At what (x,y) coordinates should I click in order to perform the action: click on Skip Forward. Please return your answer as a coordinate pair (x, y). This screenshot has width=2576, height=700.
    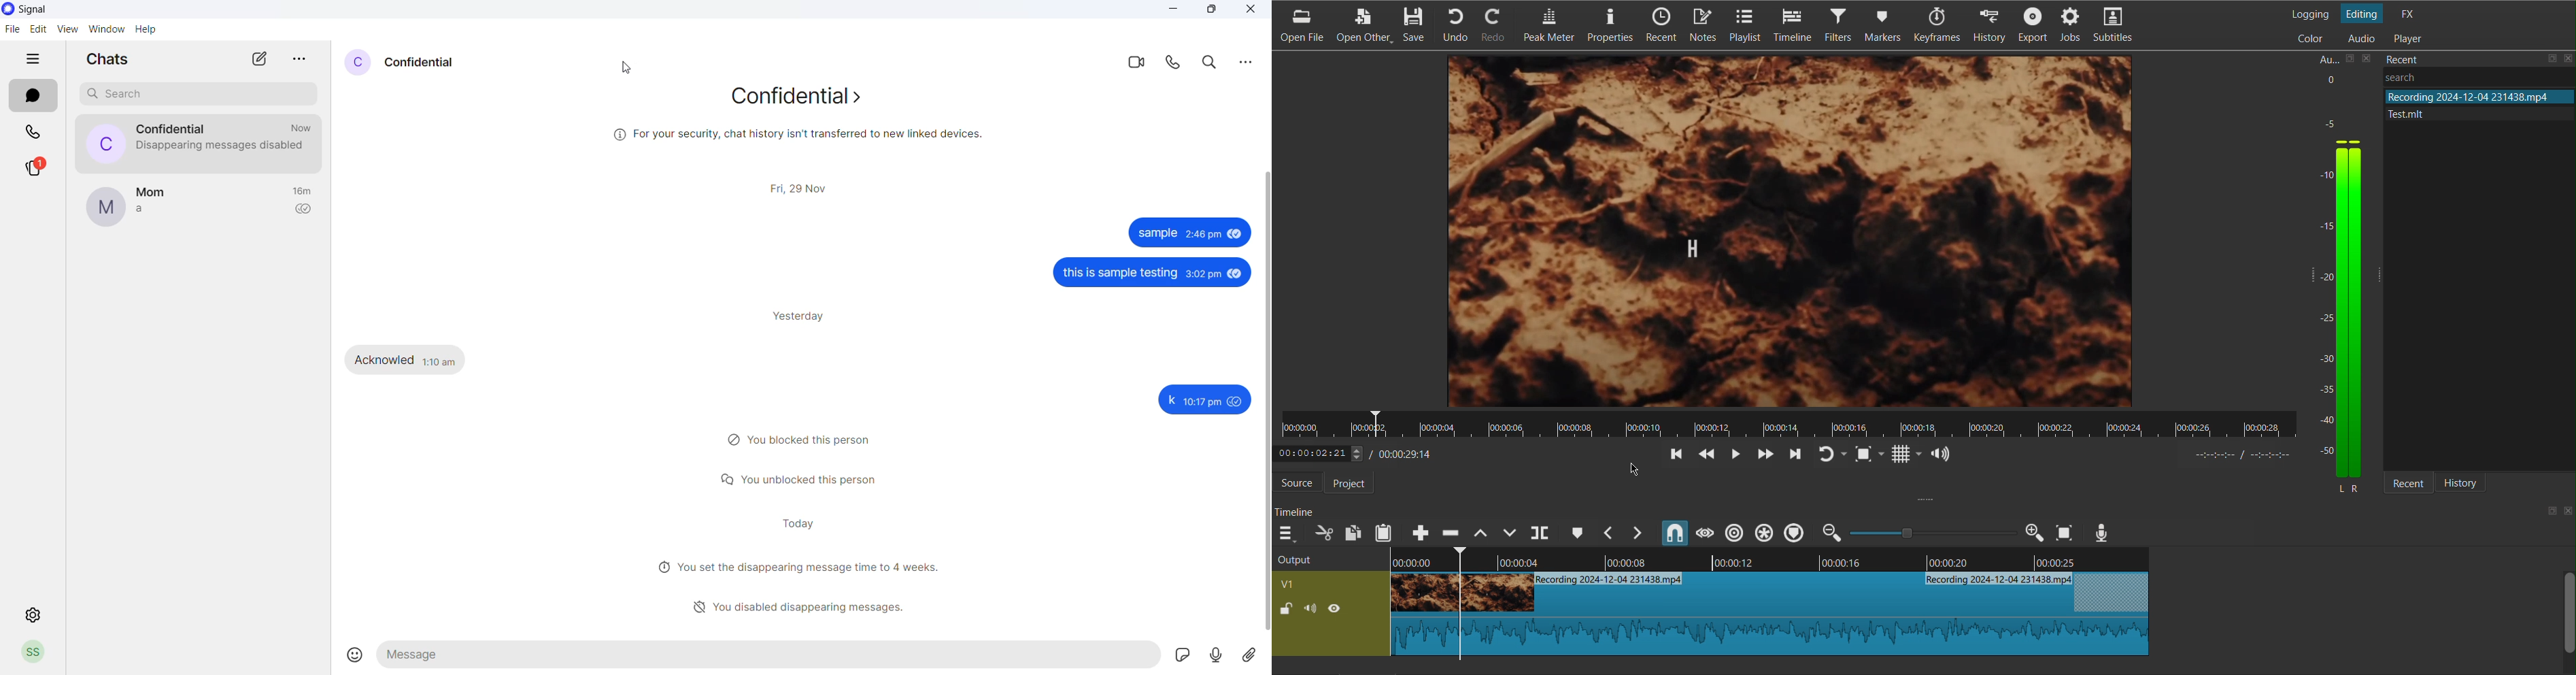
    Looking at the image, I should click on (1764, 455).